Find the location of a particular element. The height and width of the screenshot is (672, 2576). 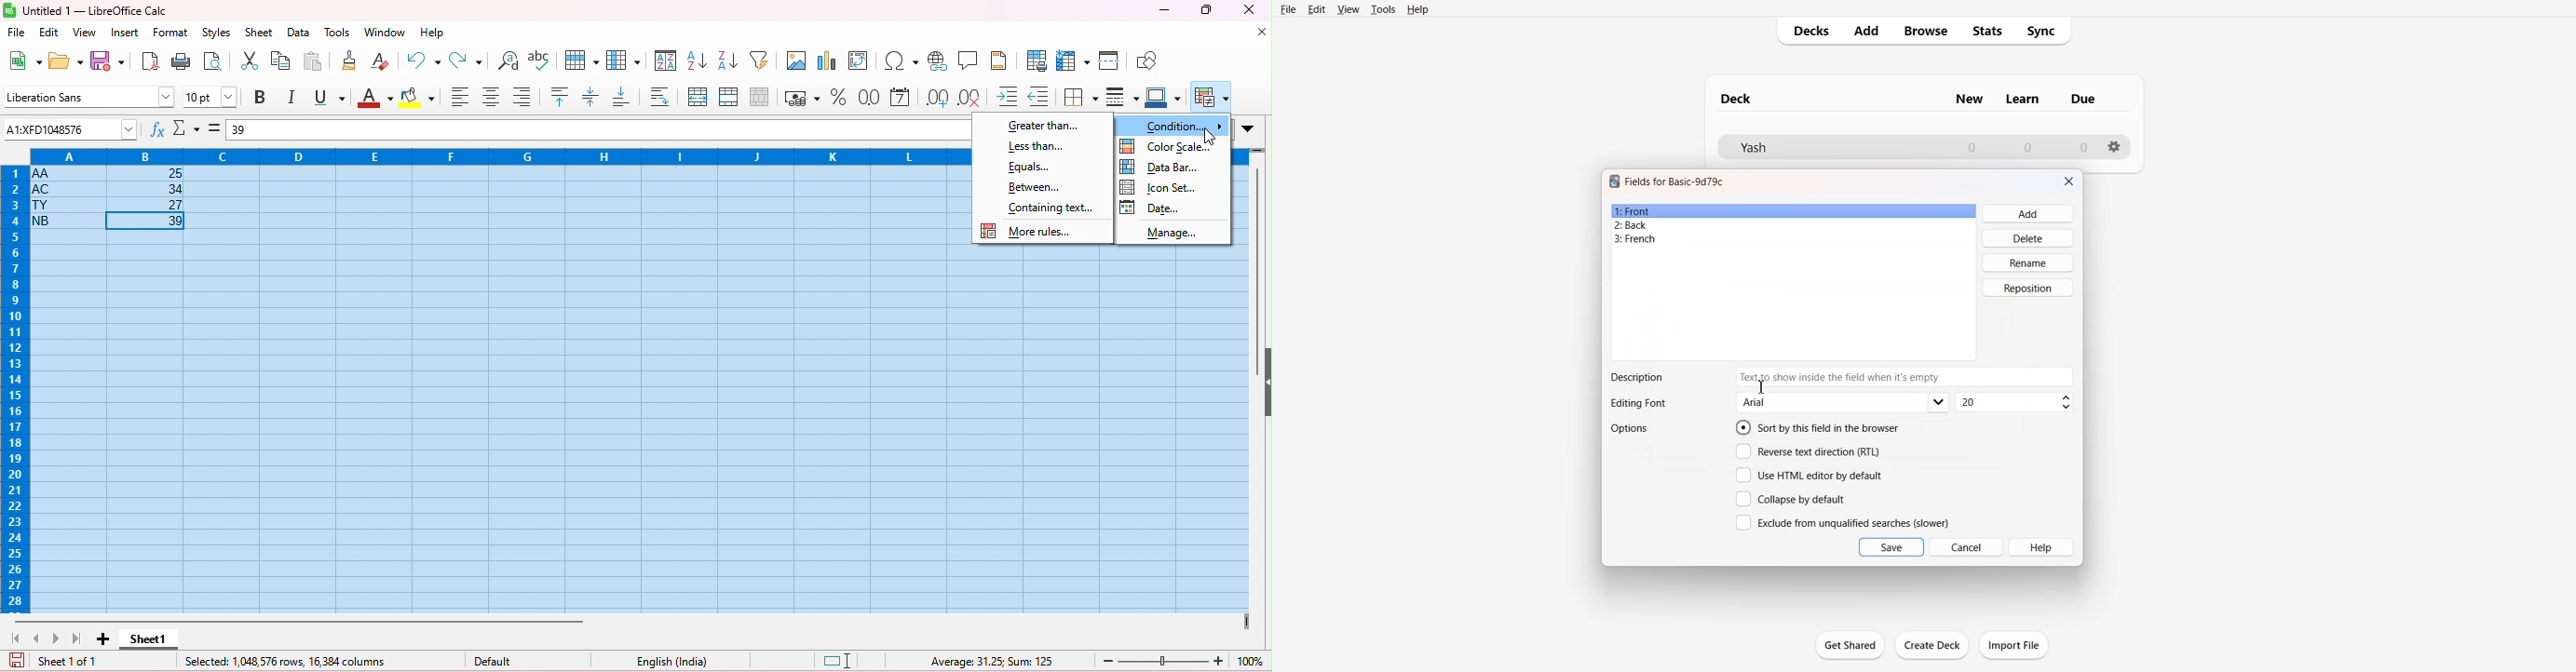

greater than is located at coordinates (1044, 126).